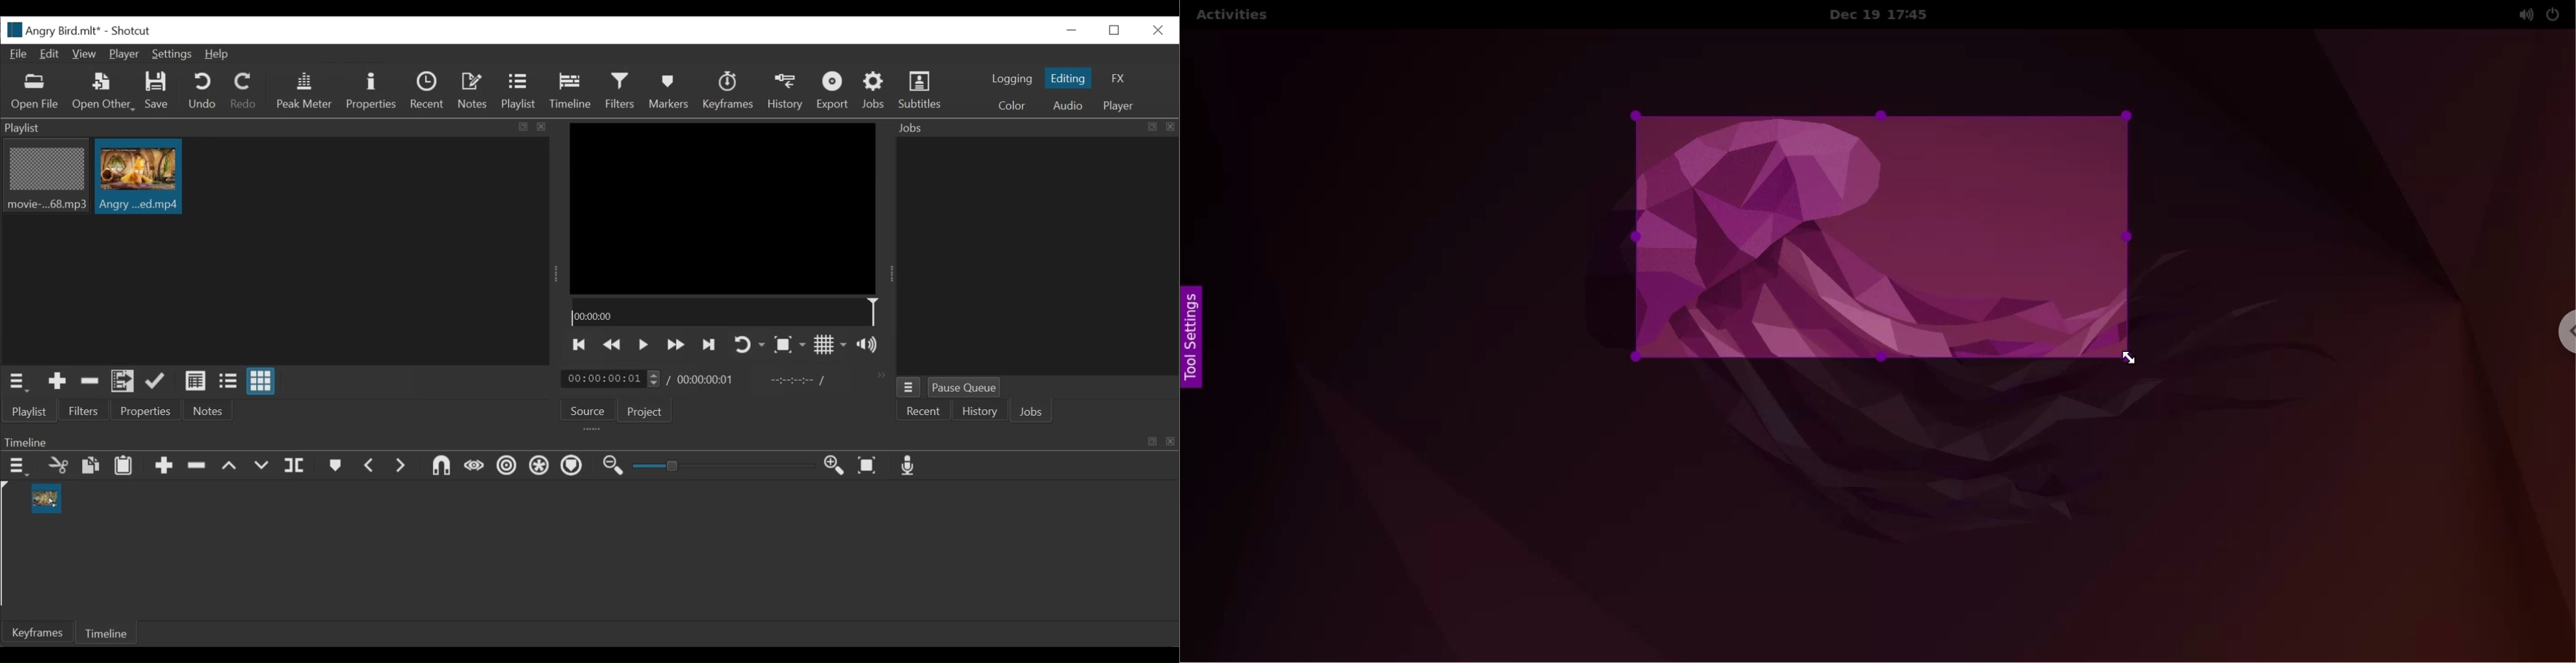 The height and width of the screenshot is (672, 2576). I want to click on Filters, so click(620, 91).